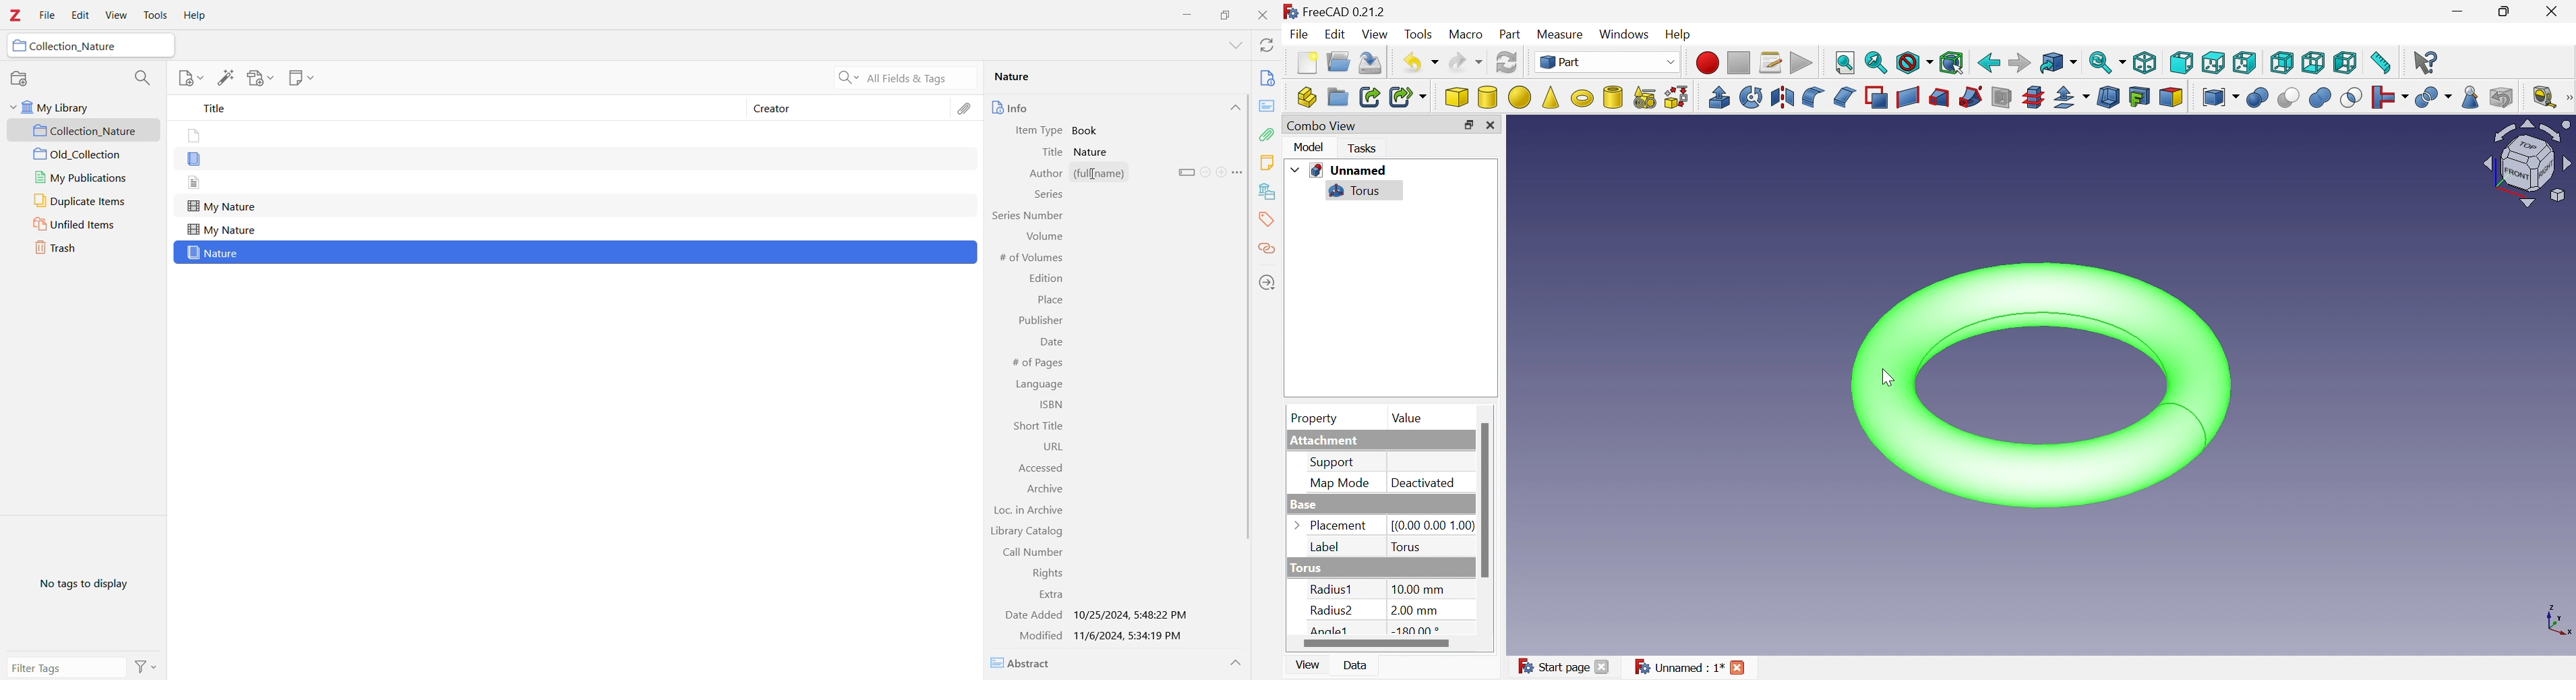  What do you see at coordinates (1769, 62) in the screenshot?
I see `Macros` at bounding box center [1769, 62].